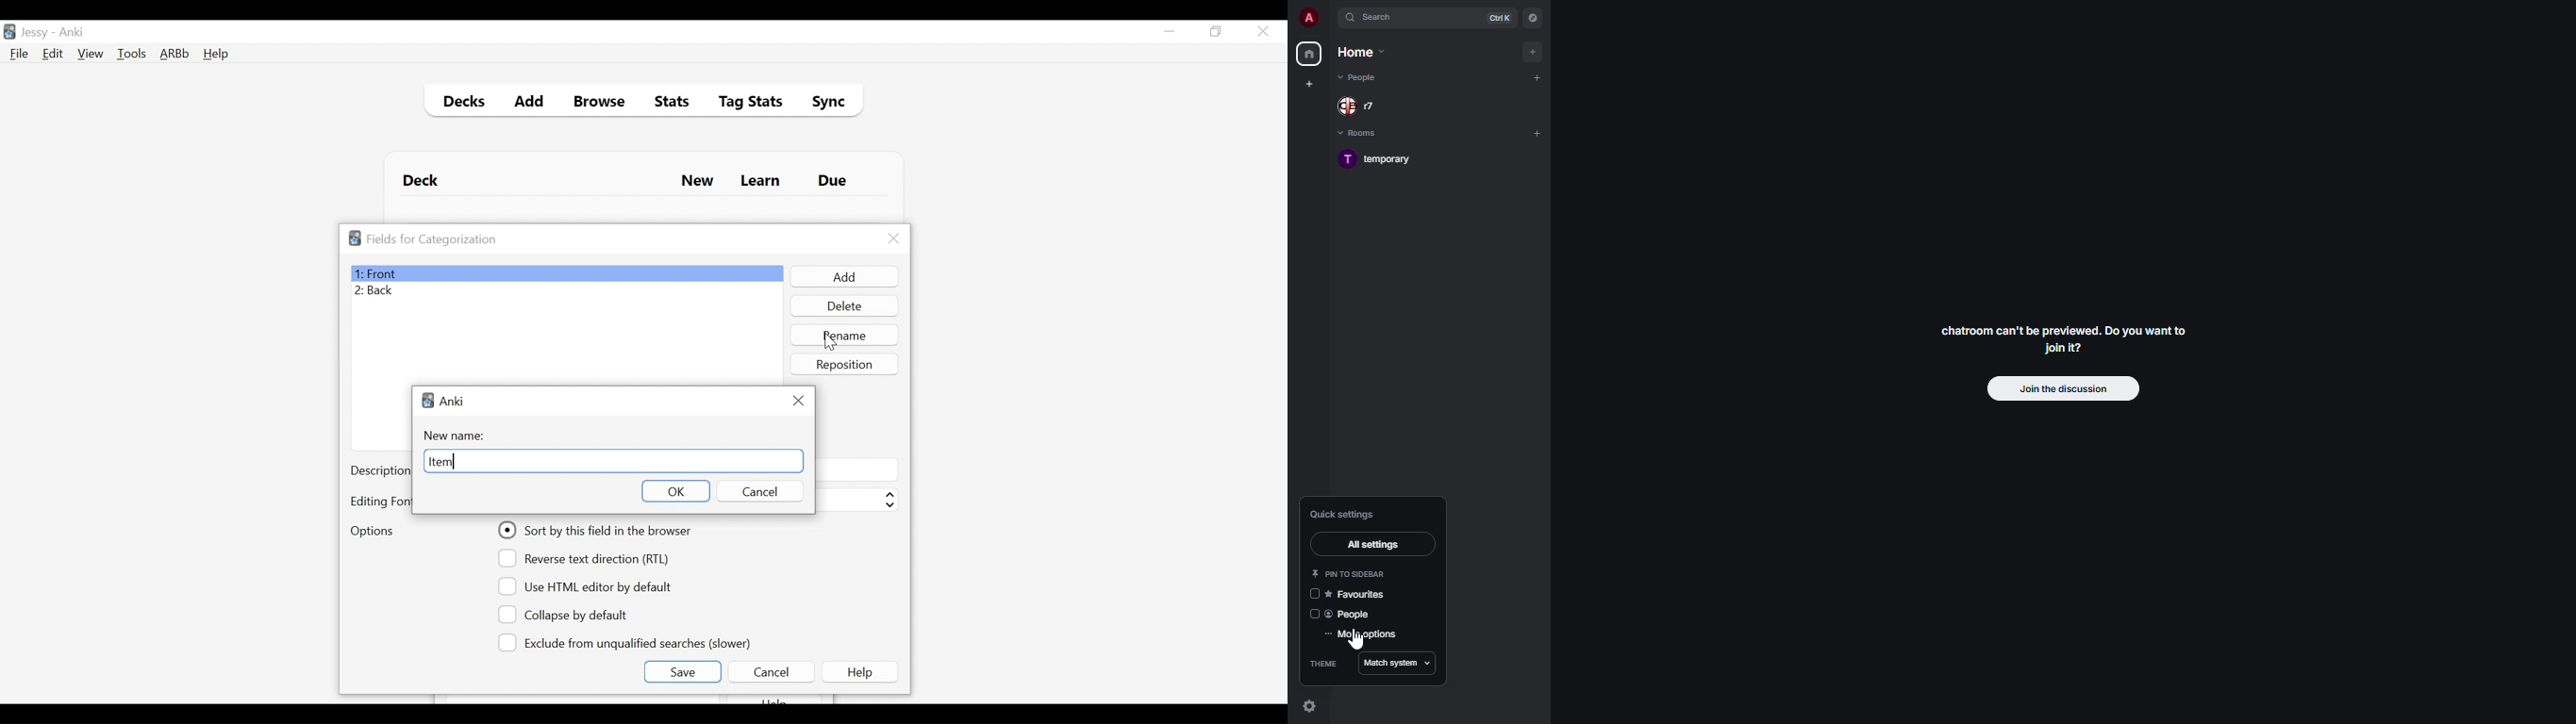  Describe the element at coordinates (432, 239) in the screenshot. I see `Field for Categorization` at that location.